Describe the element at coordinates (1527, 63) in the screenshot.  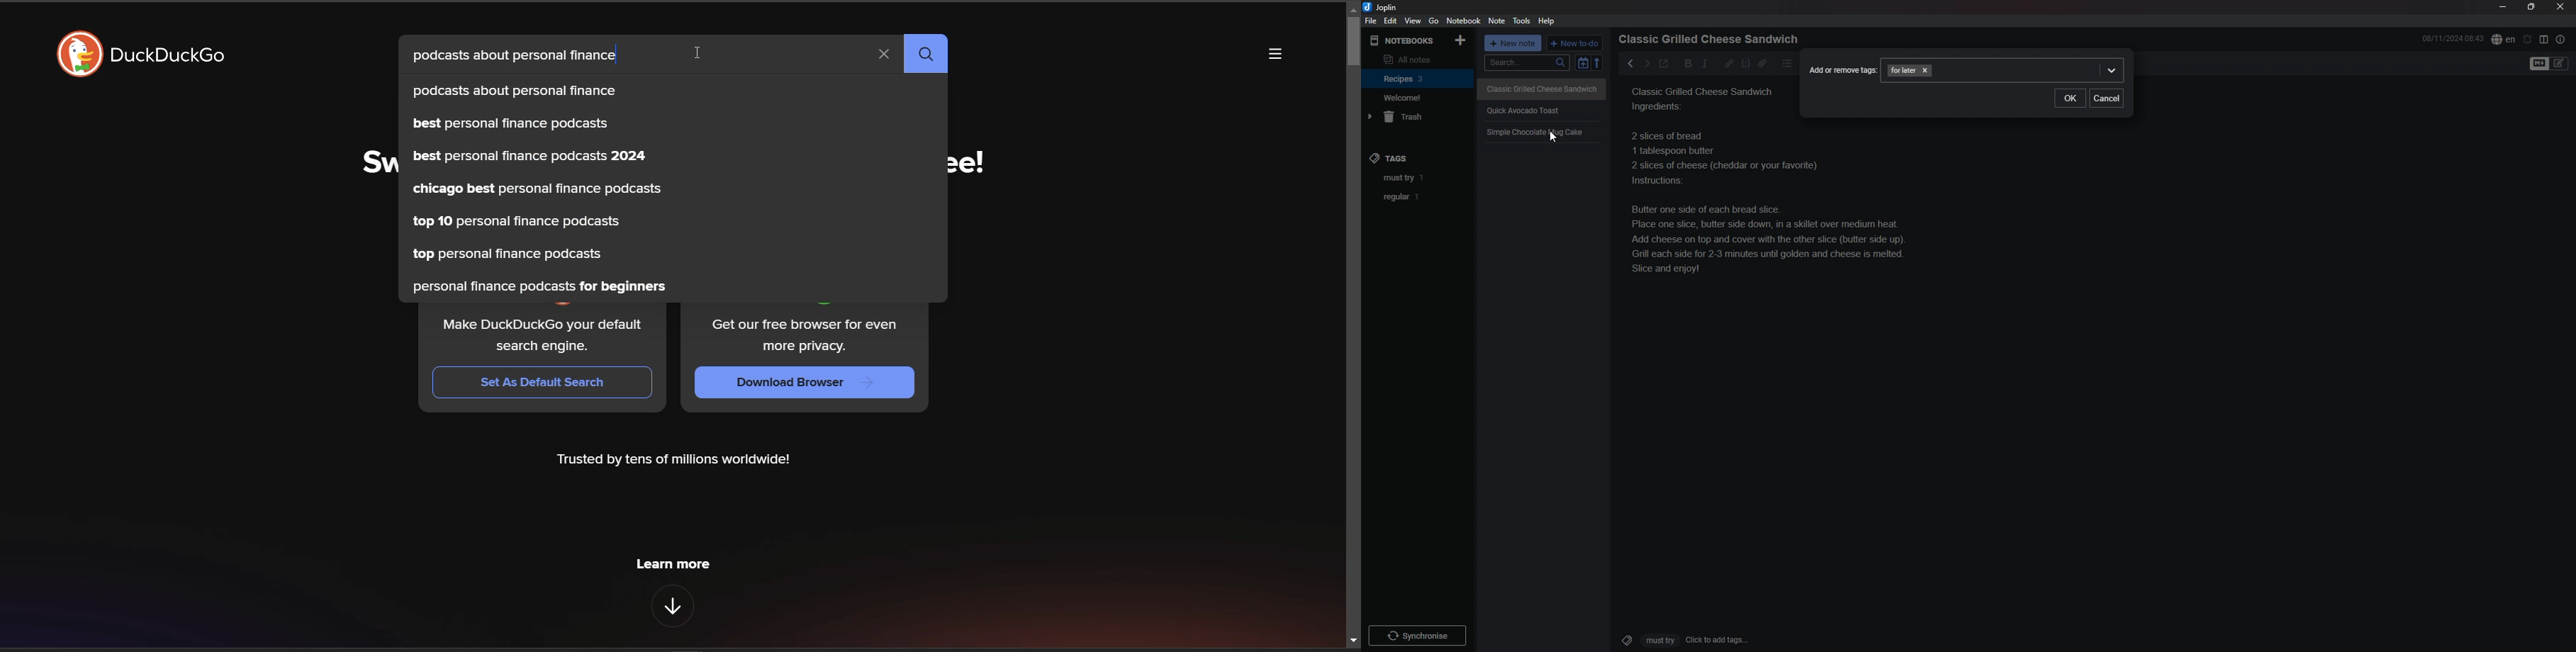
I see `search` at that location.